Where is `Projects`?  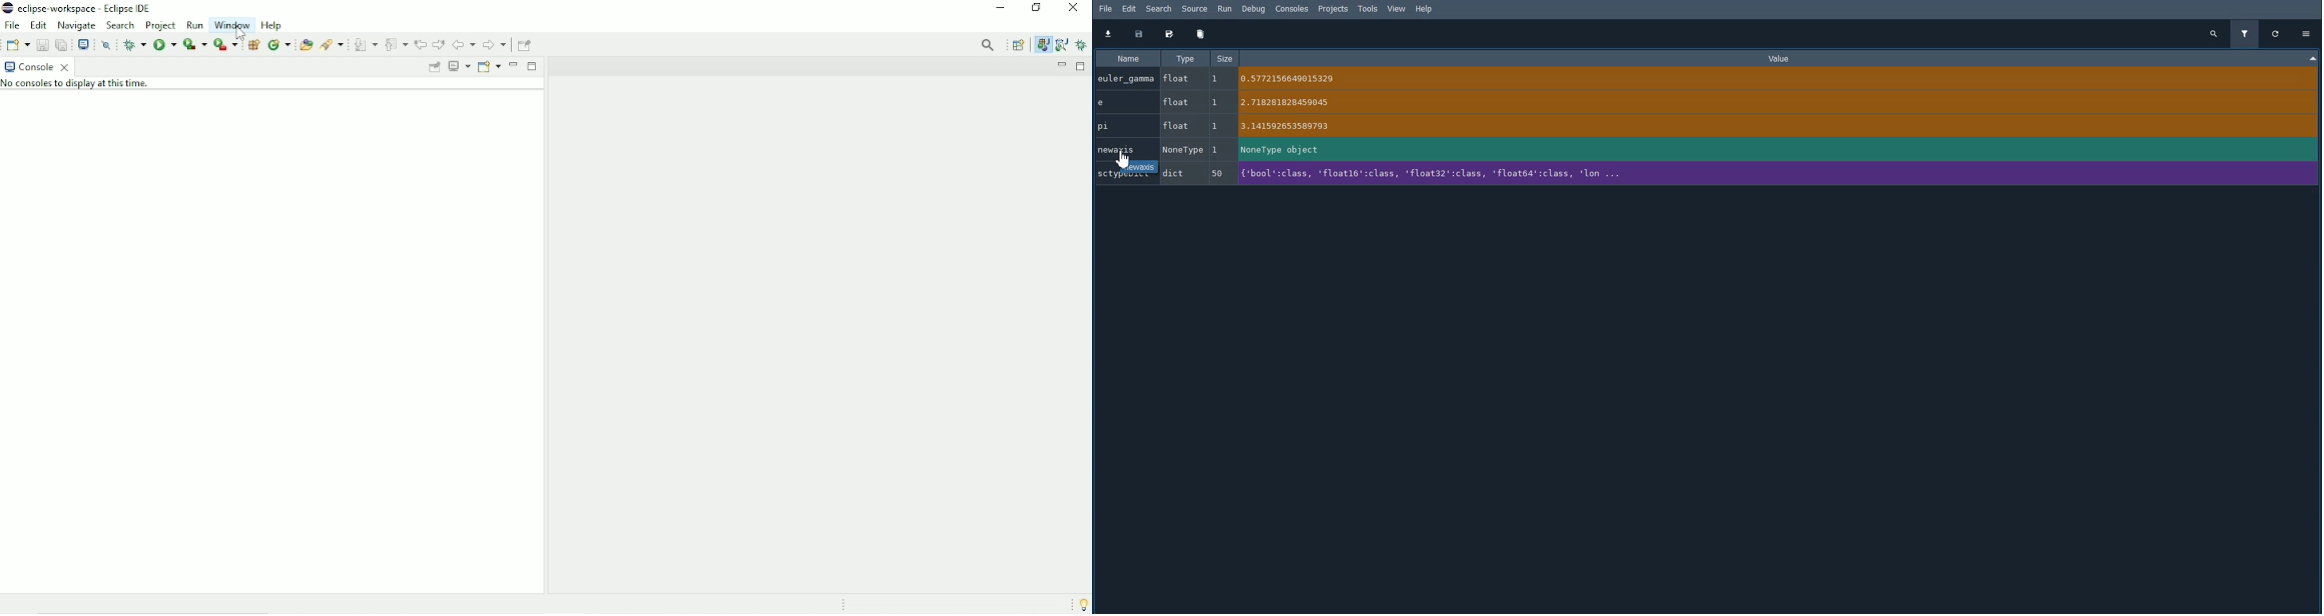 Projects is located at coordinates (1333, 9).